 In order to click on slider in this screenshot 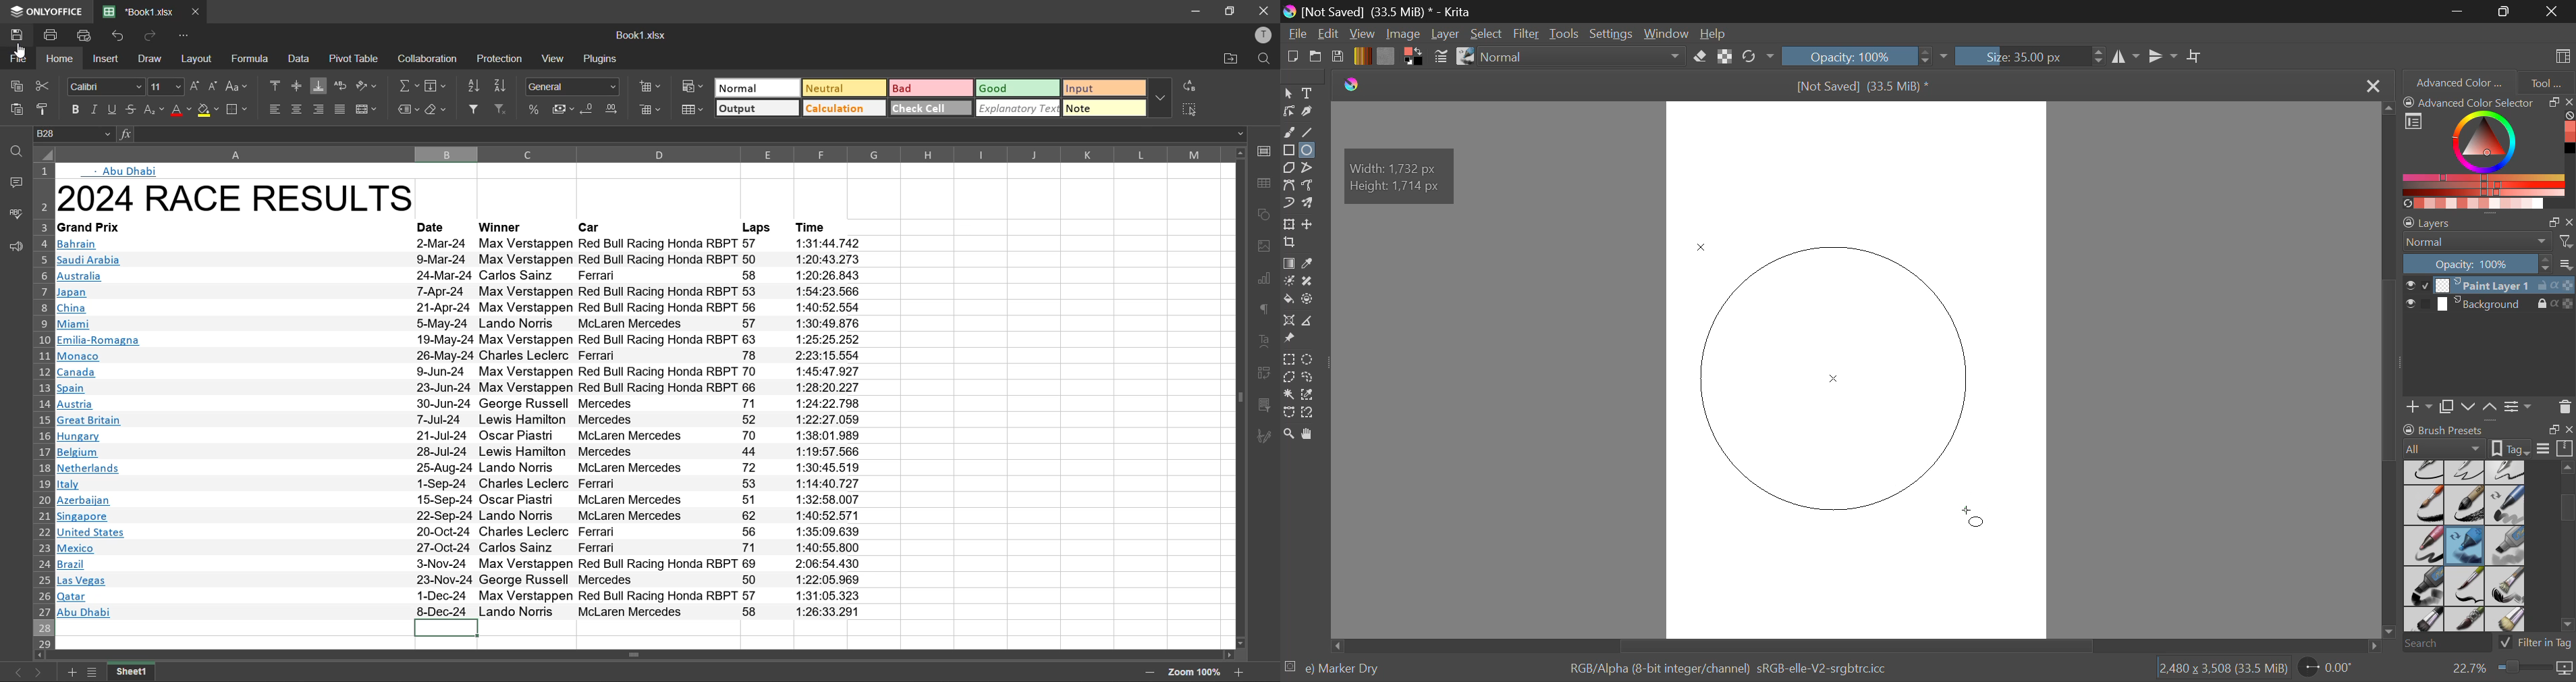, I will do `click(2561, 546)`.